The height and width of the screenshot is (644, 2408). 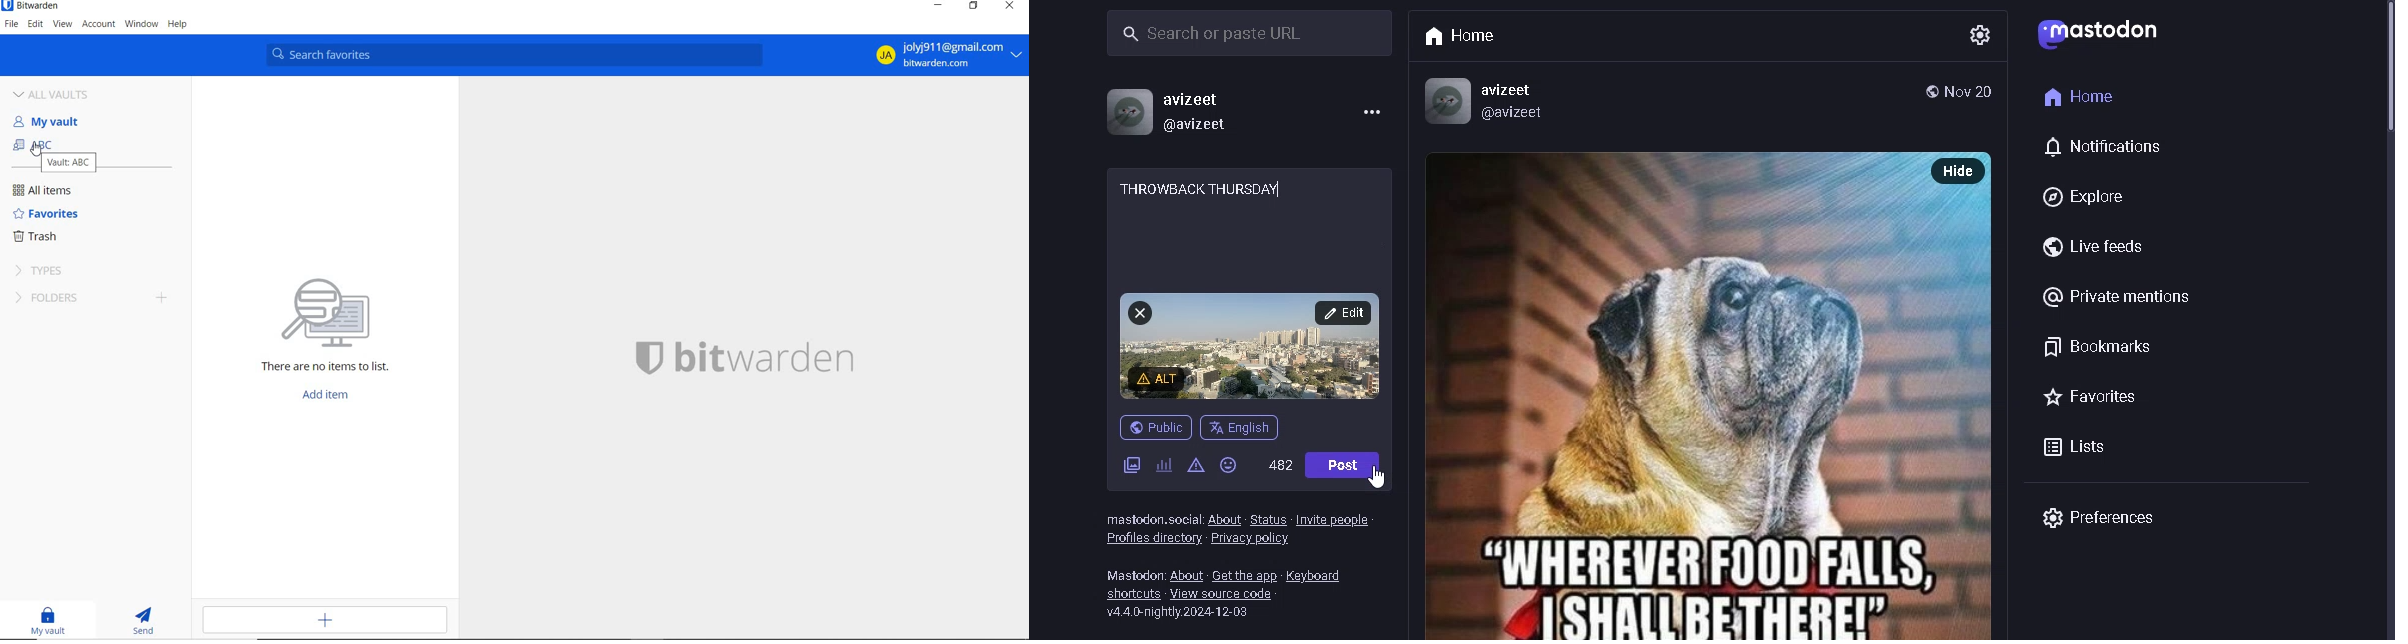 What do you see at coordinates (1269, 519) in the screenshot?
I see `status` at bounding box center [1269, 519].